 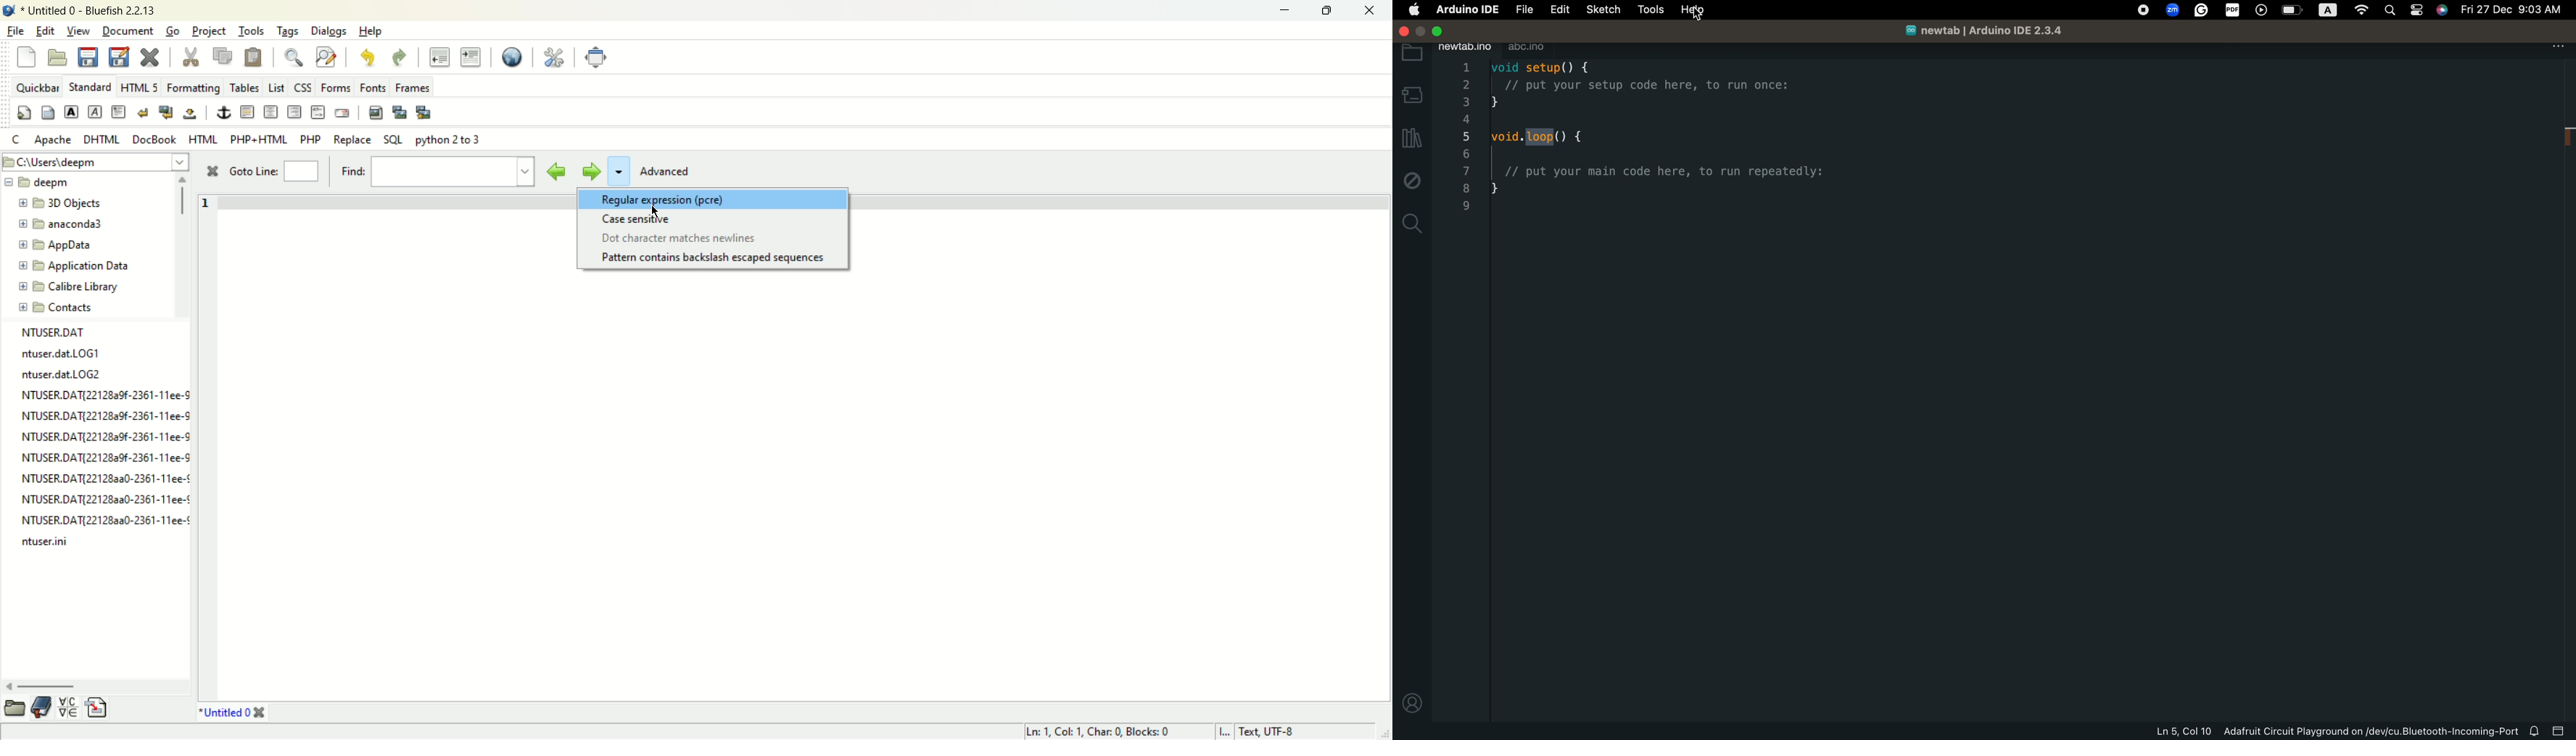 What do you see at coordinates (193, 90) in the screenshot?
I see `formatting` at bounding box center [193, 90].